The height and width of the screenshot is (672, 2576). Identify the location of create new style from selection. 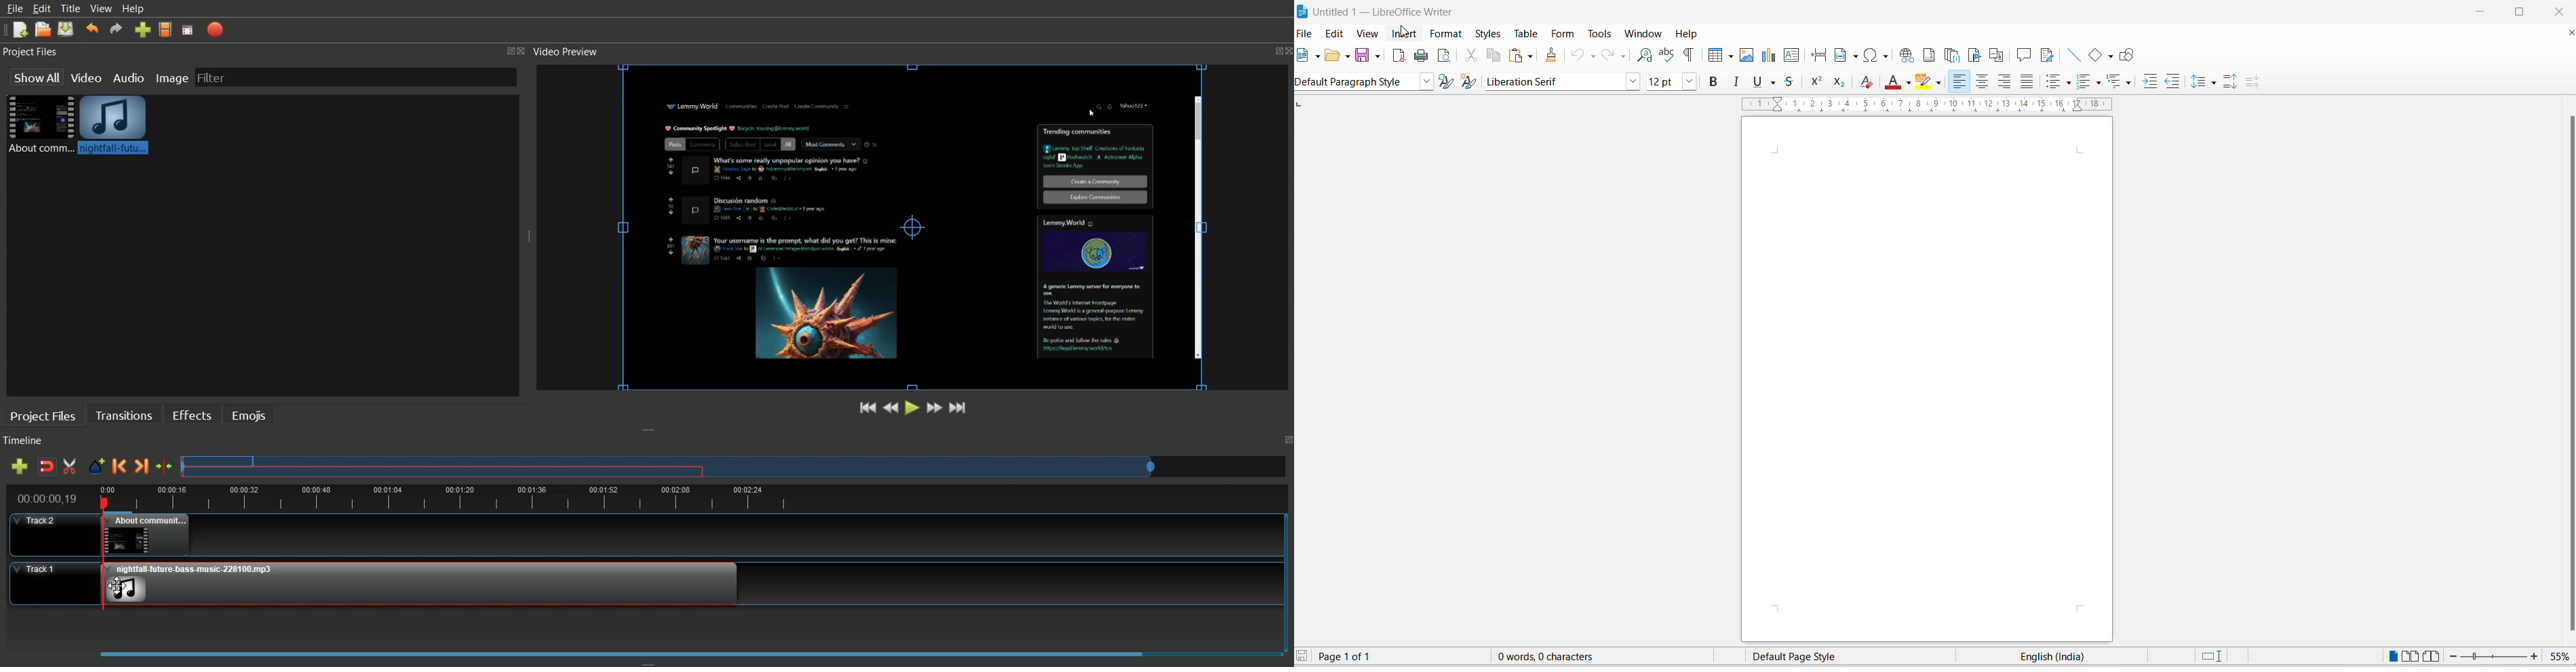
(1472, 82).